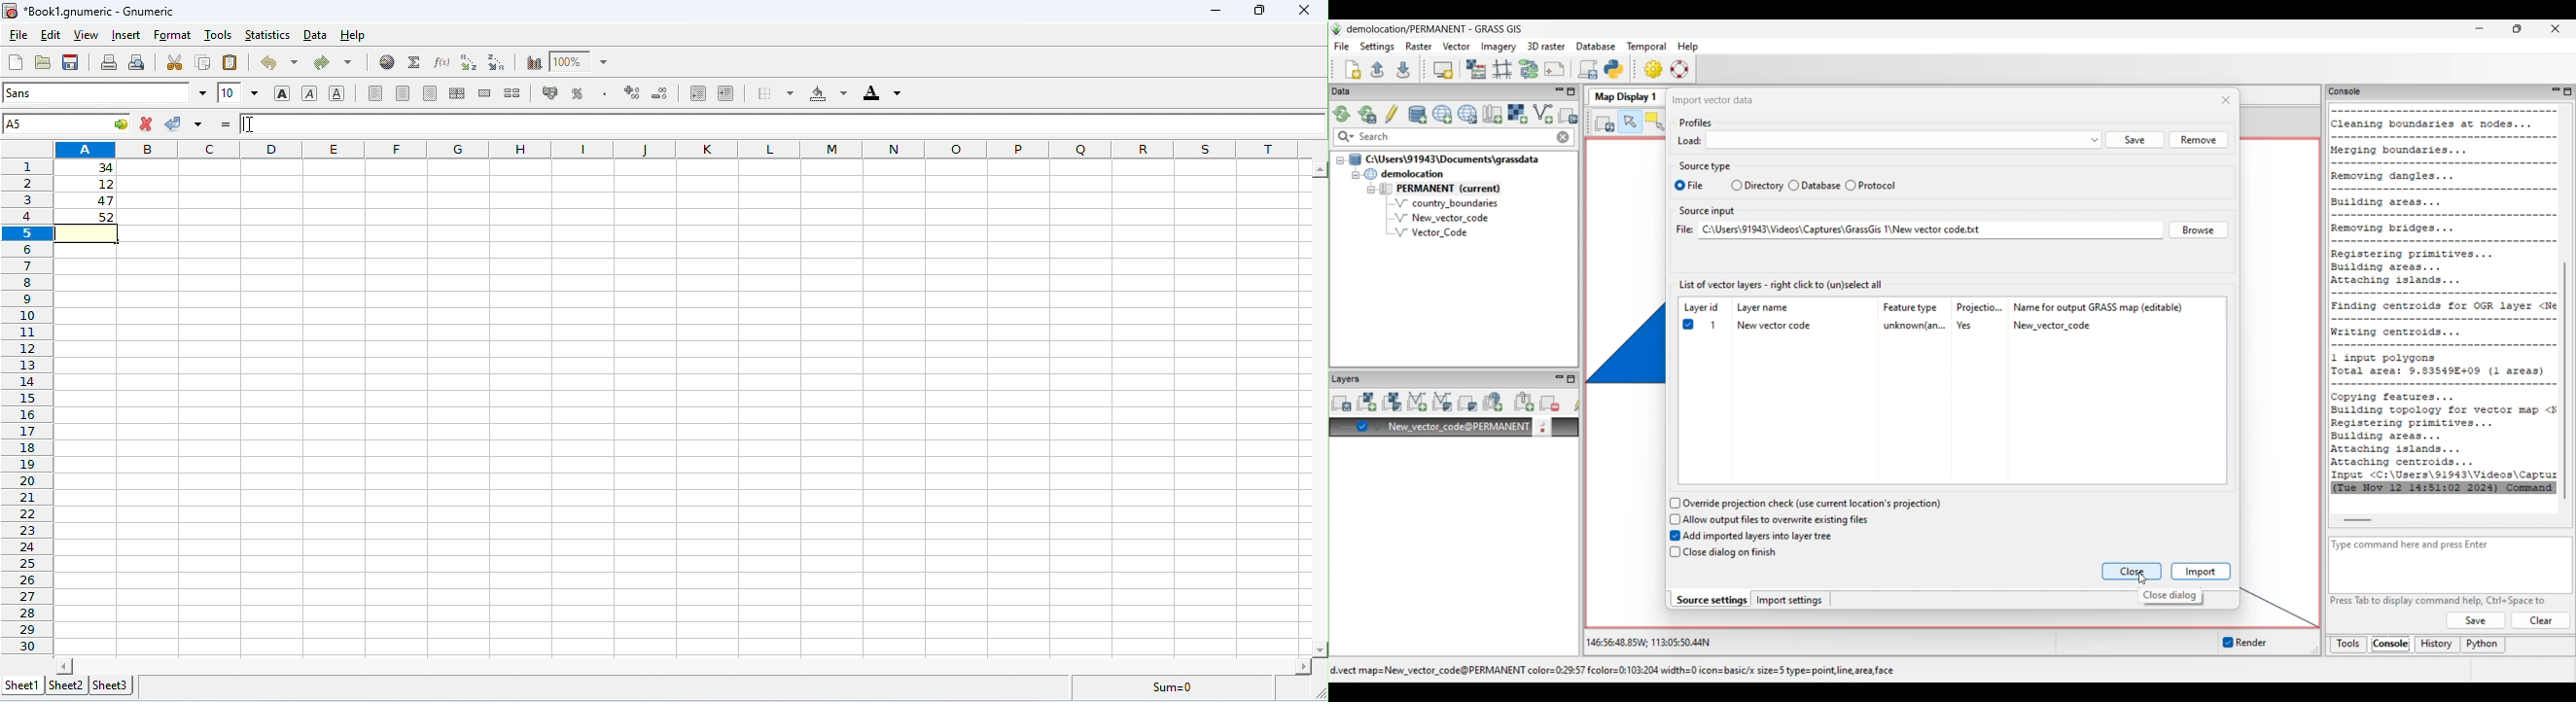 The height and width of the screenshot is (728, 2576). Describe the element at coordinates (882, 92) in the screenshot. I see `foreground` at that location.